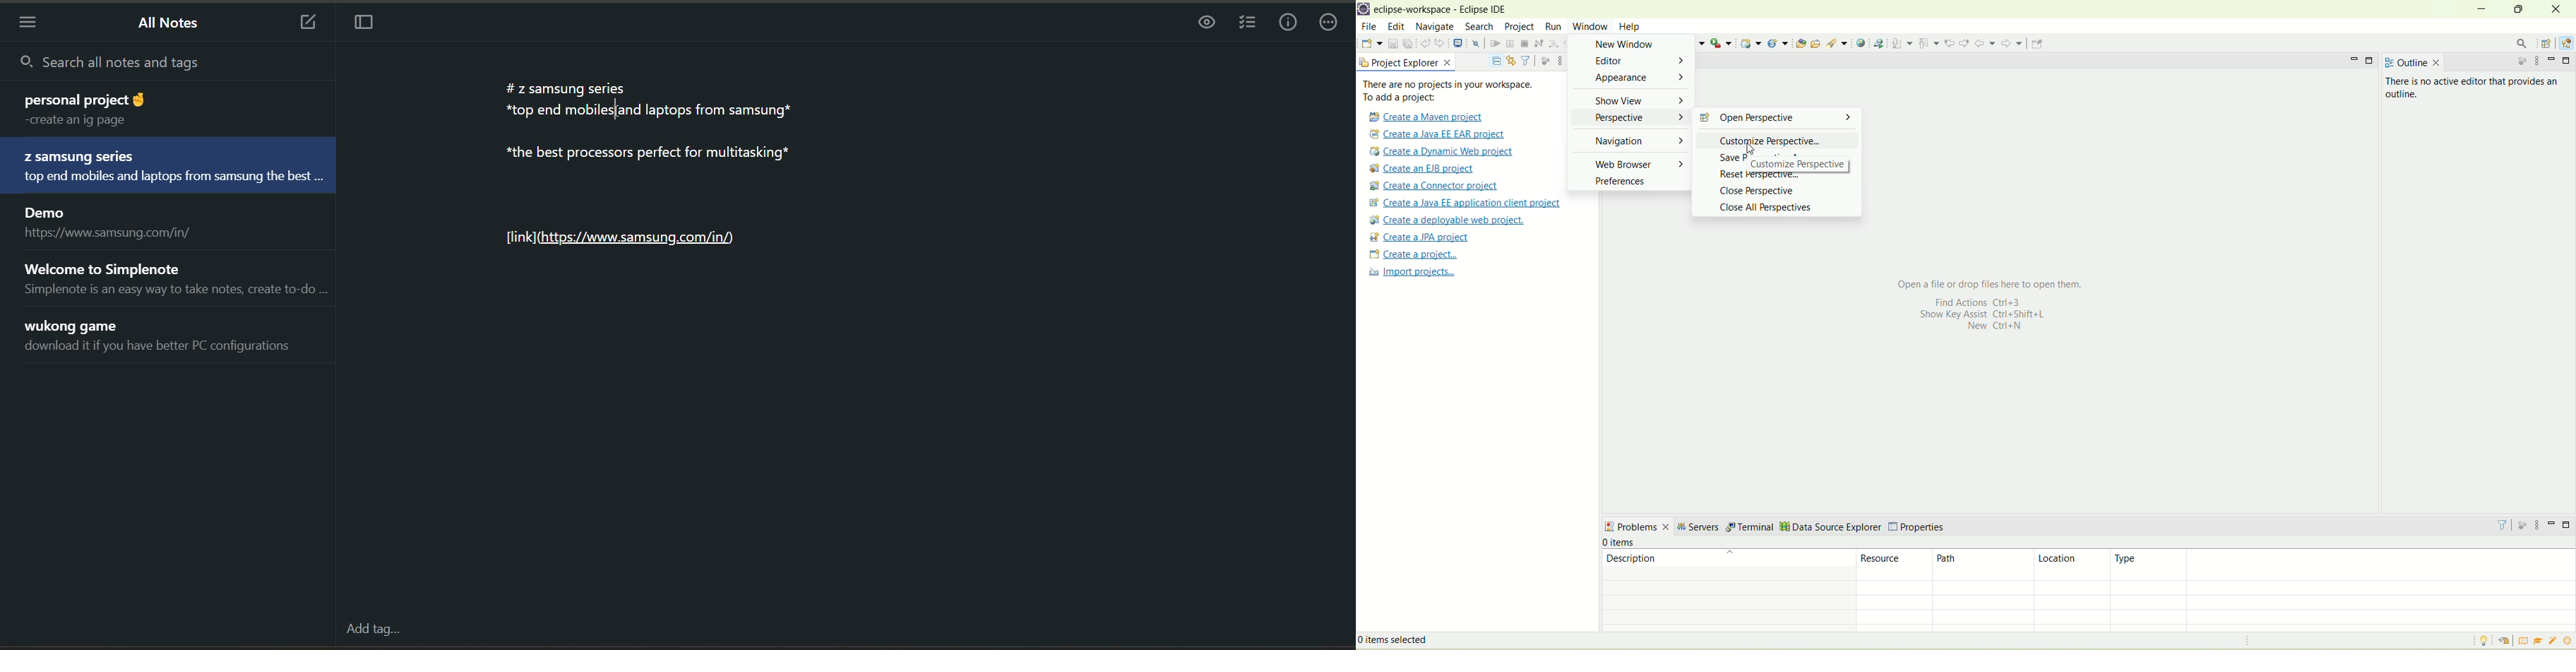 Image resolution: width=2576 pixels, height=672 pixels. Describe the element at coordinates (1769, 207) in the screenshot. I see `close all perspectives` at that location.